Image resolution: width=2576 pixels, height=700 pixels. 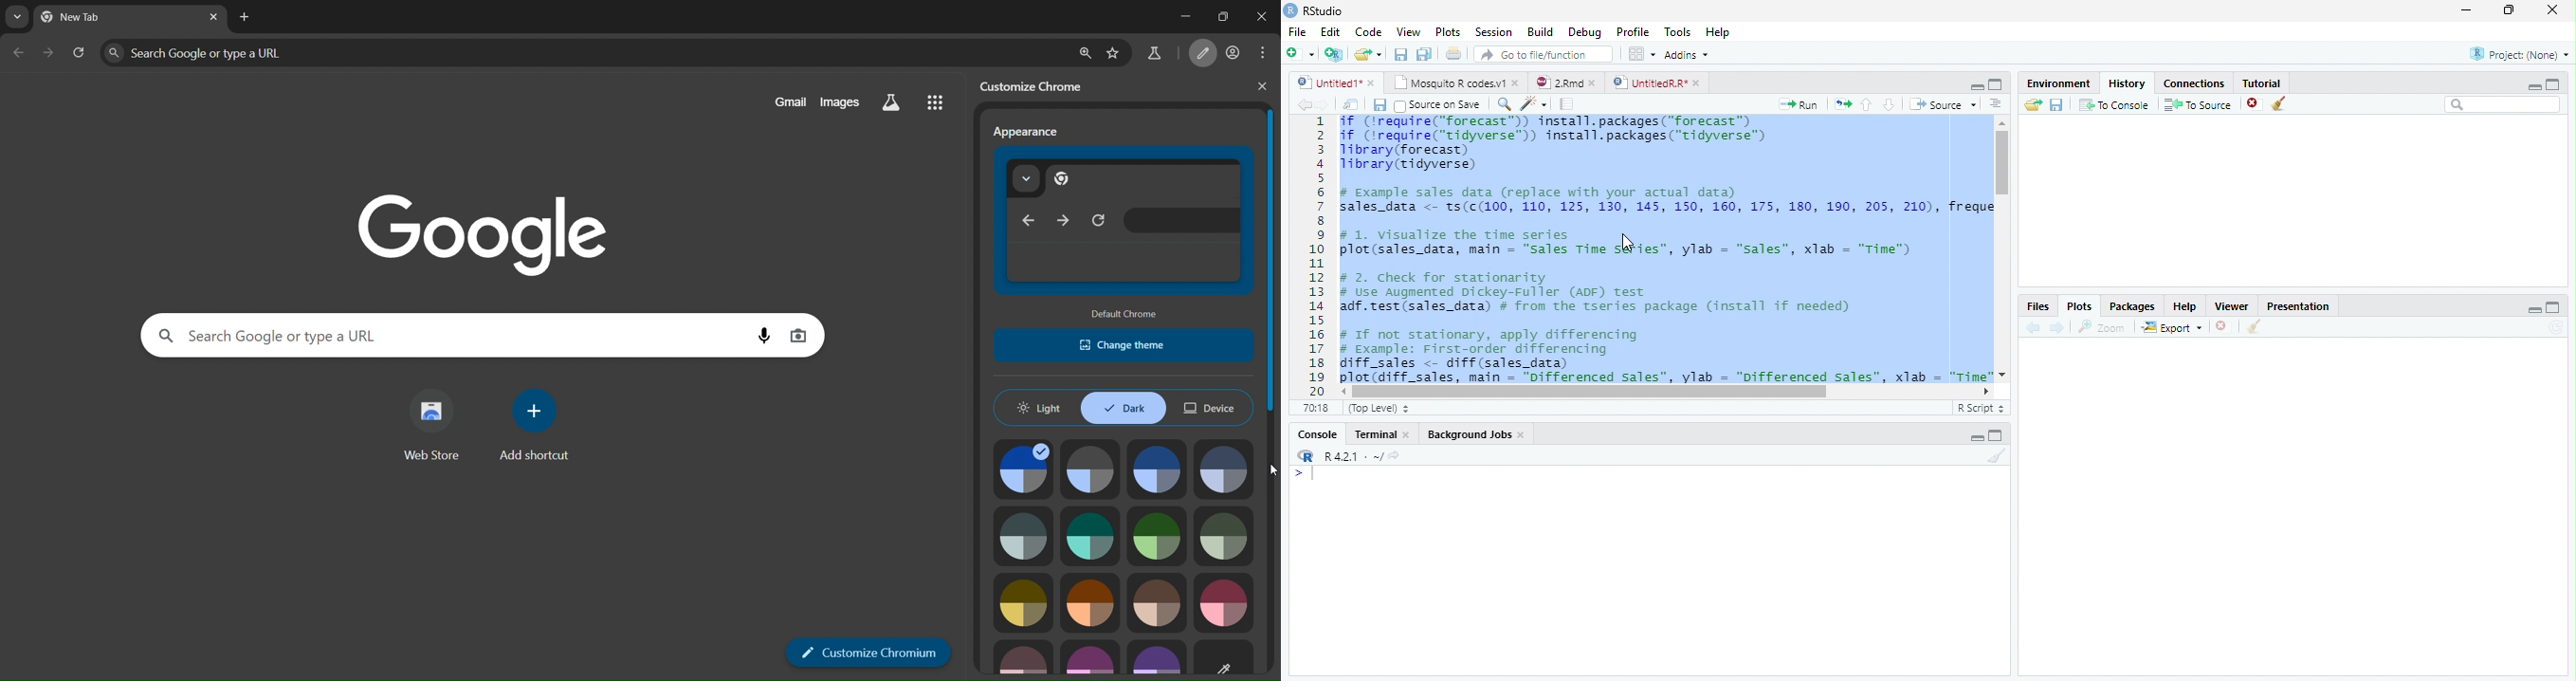 What do you see at coordinates (1977, 86) in the screenshot?
I see `Minimize` at bounding box center [1977, 86].